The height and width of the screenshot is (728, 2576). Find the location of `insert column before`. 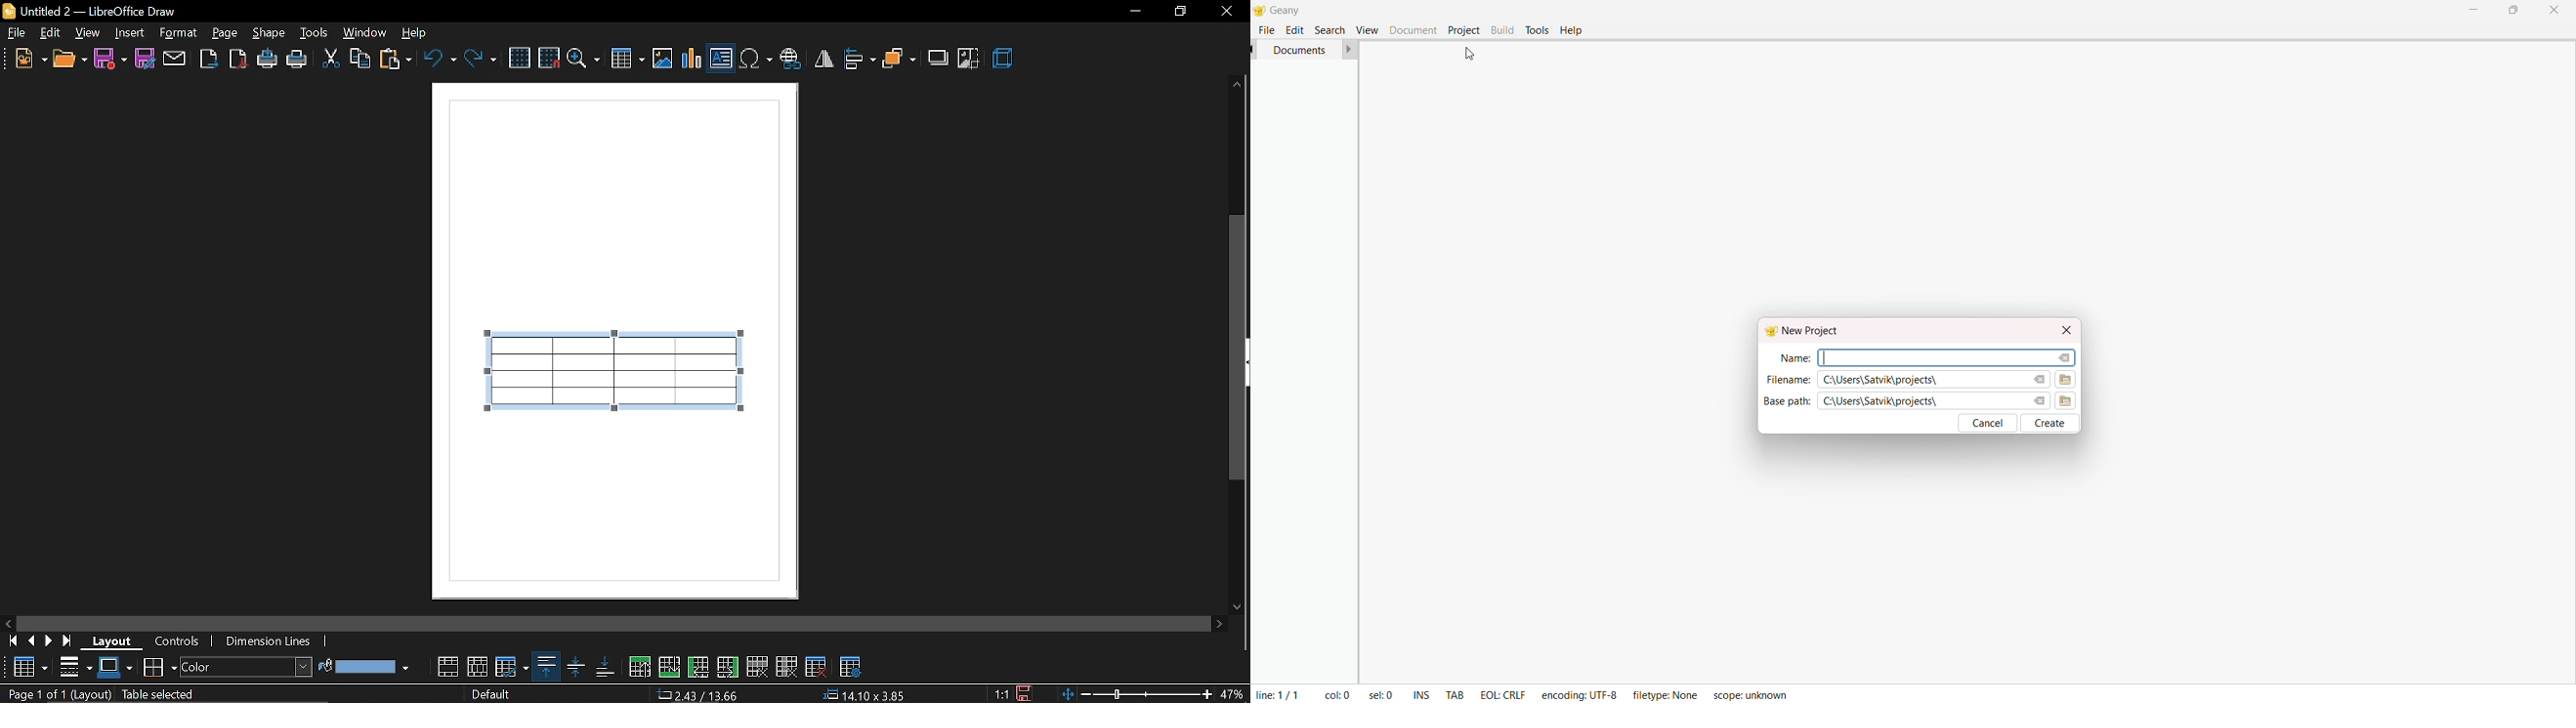

insert column before is located at coordinates (698, 667).